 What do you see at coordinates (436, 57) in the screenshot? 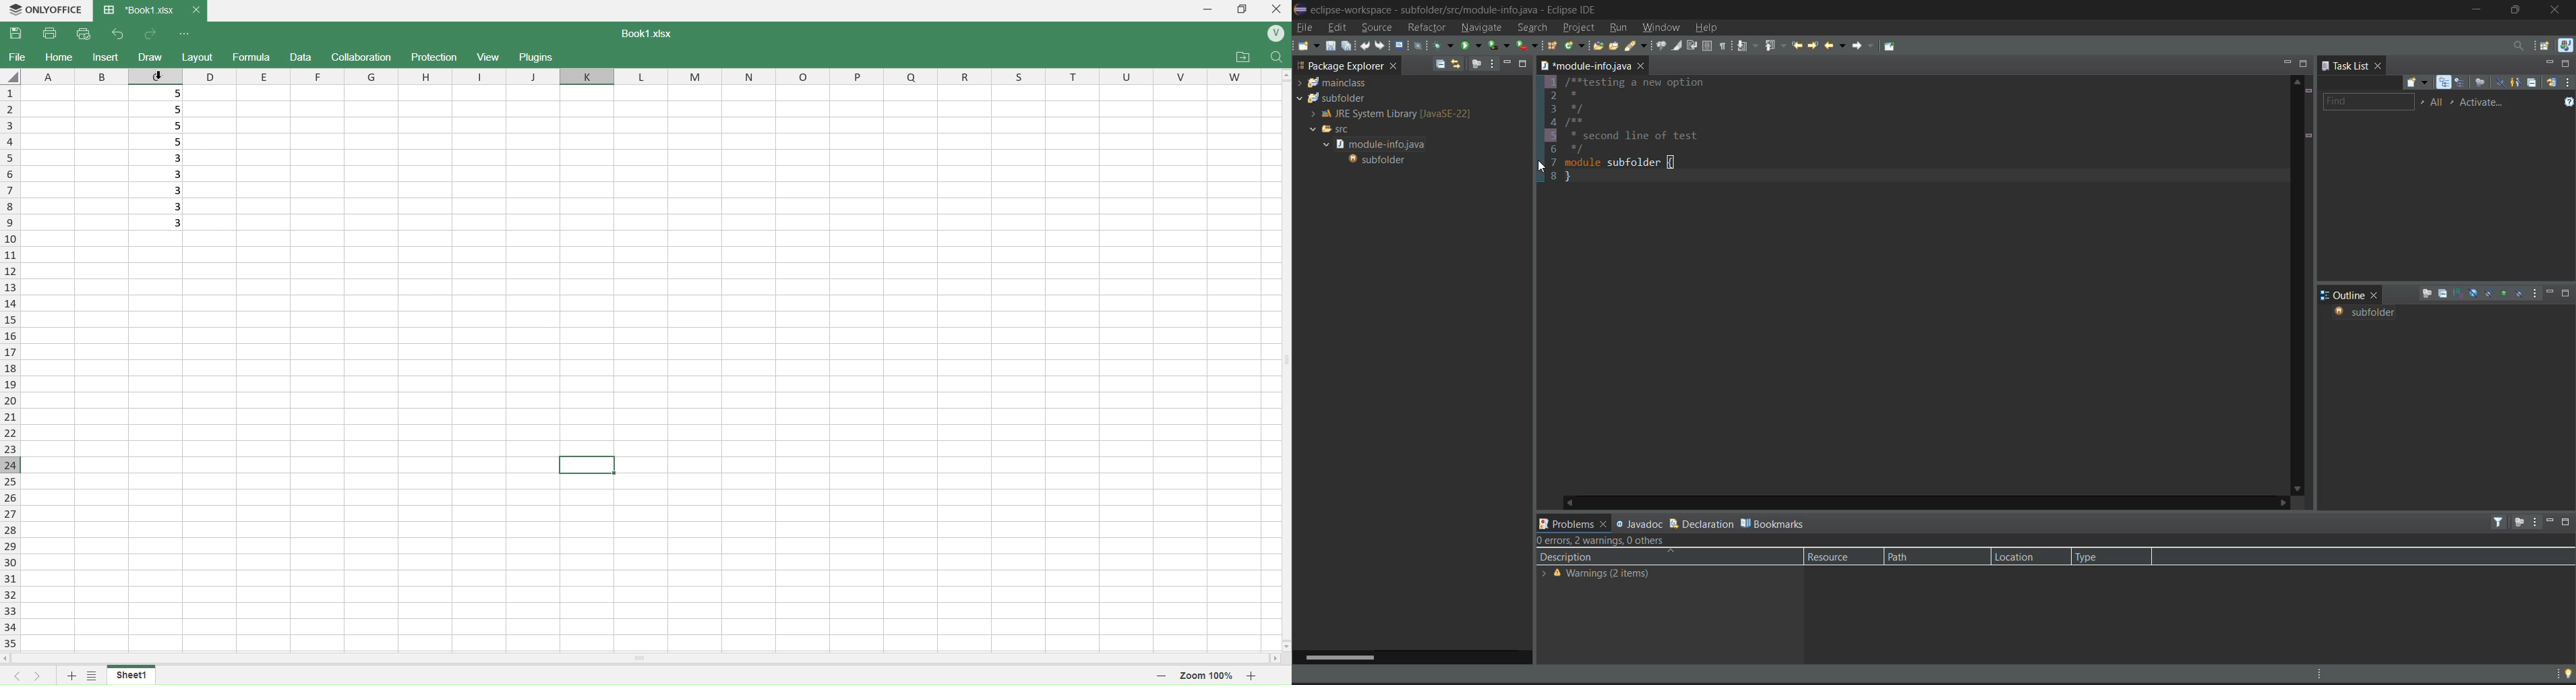
I see `Protection` at bounding box center [436, 57].